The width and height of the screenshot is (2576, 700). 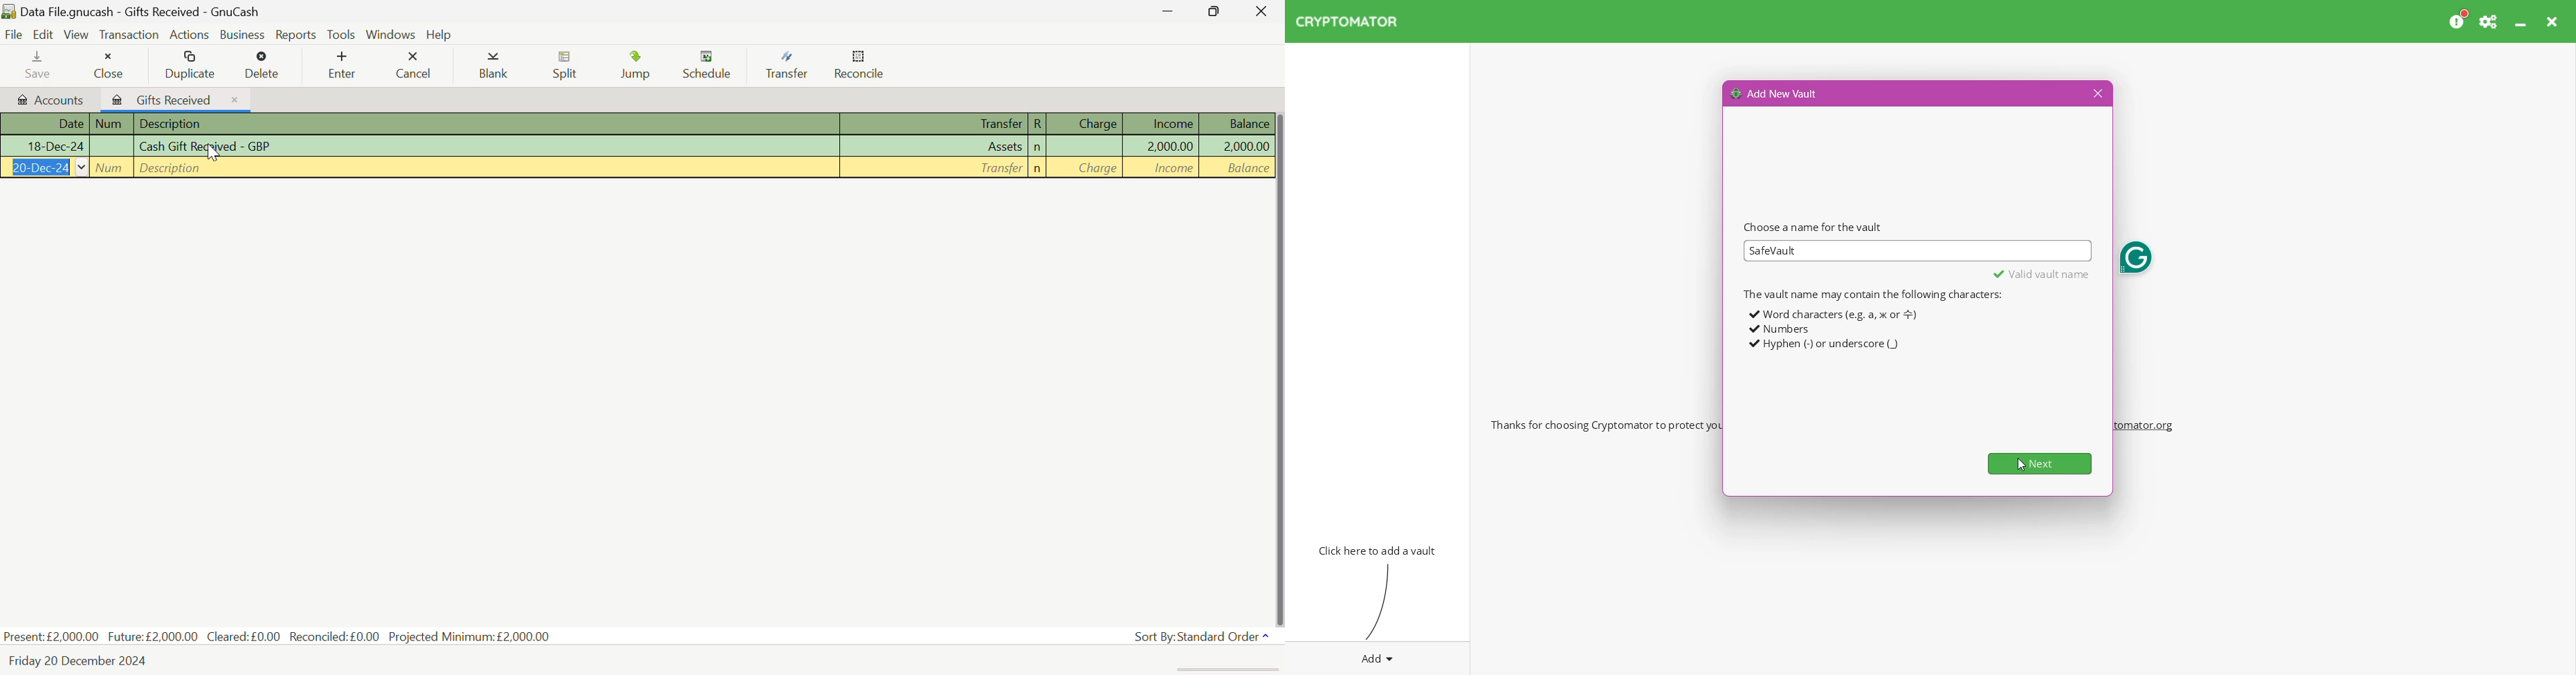 I want to click on Friday 20 December 2024, so click(x=84, y=661).